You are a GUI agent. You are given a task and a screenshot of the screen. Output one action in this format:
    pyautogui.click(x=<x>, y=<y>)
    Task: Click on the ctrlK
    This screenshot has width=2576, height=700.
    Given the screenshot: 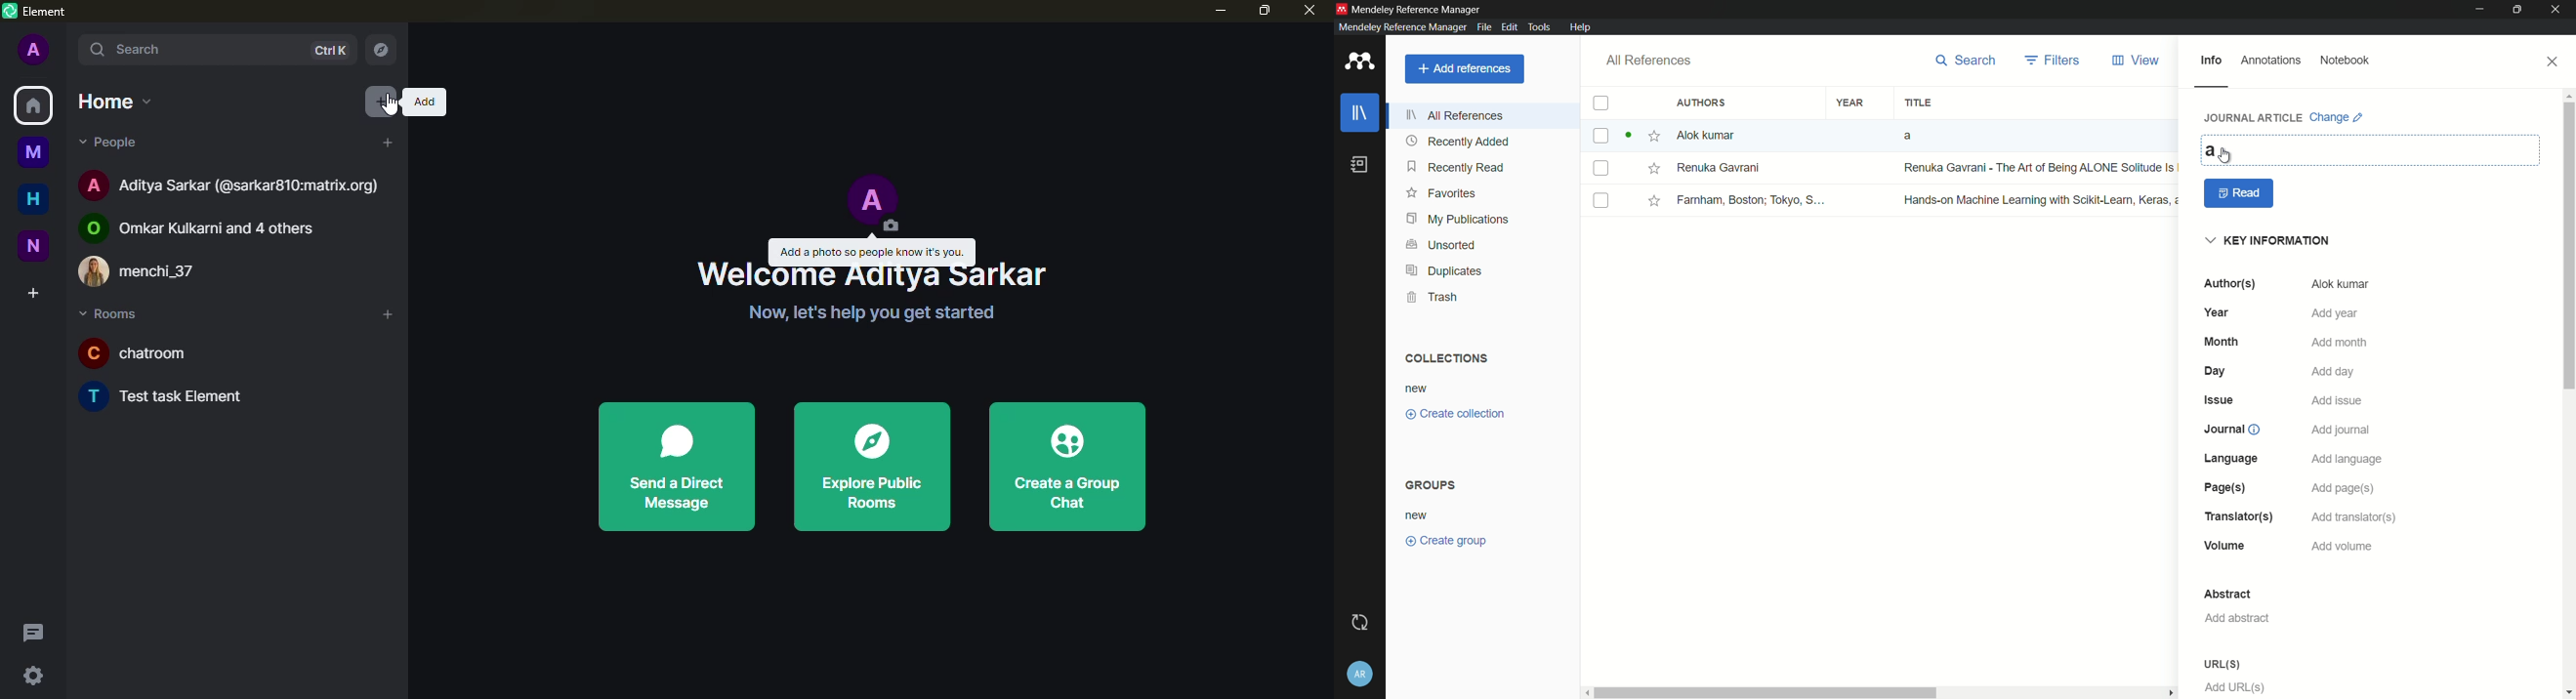 What is the action you would take?
    pyautogui.click(x=329, y=51)
    